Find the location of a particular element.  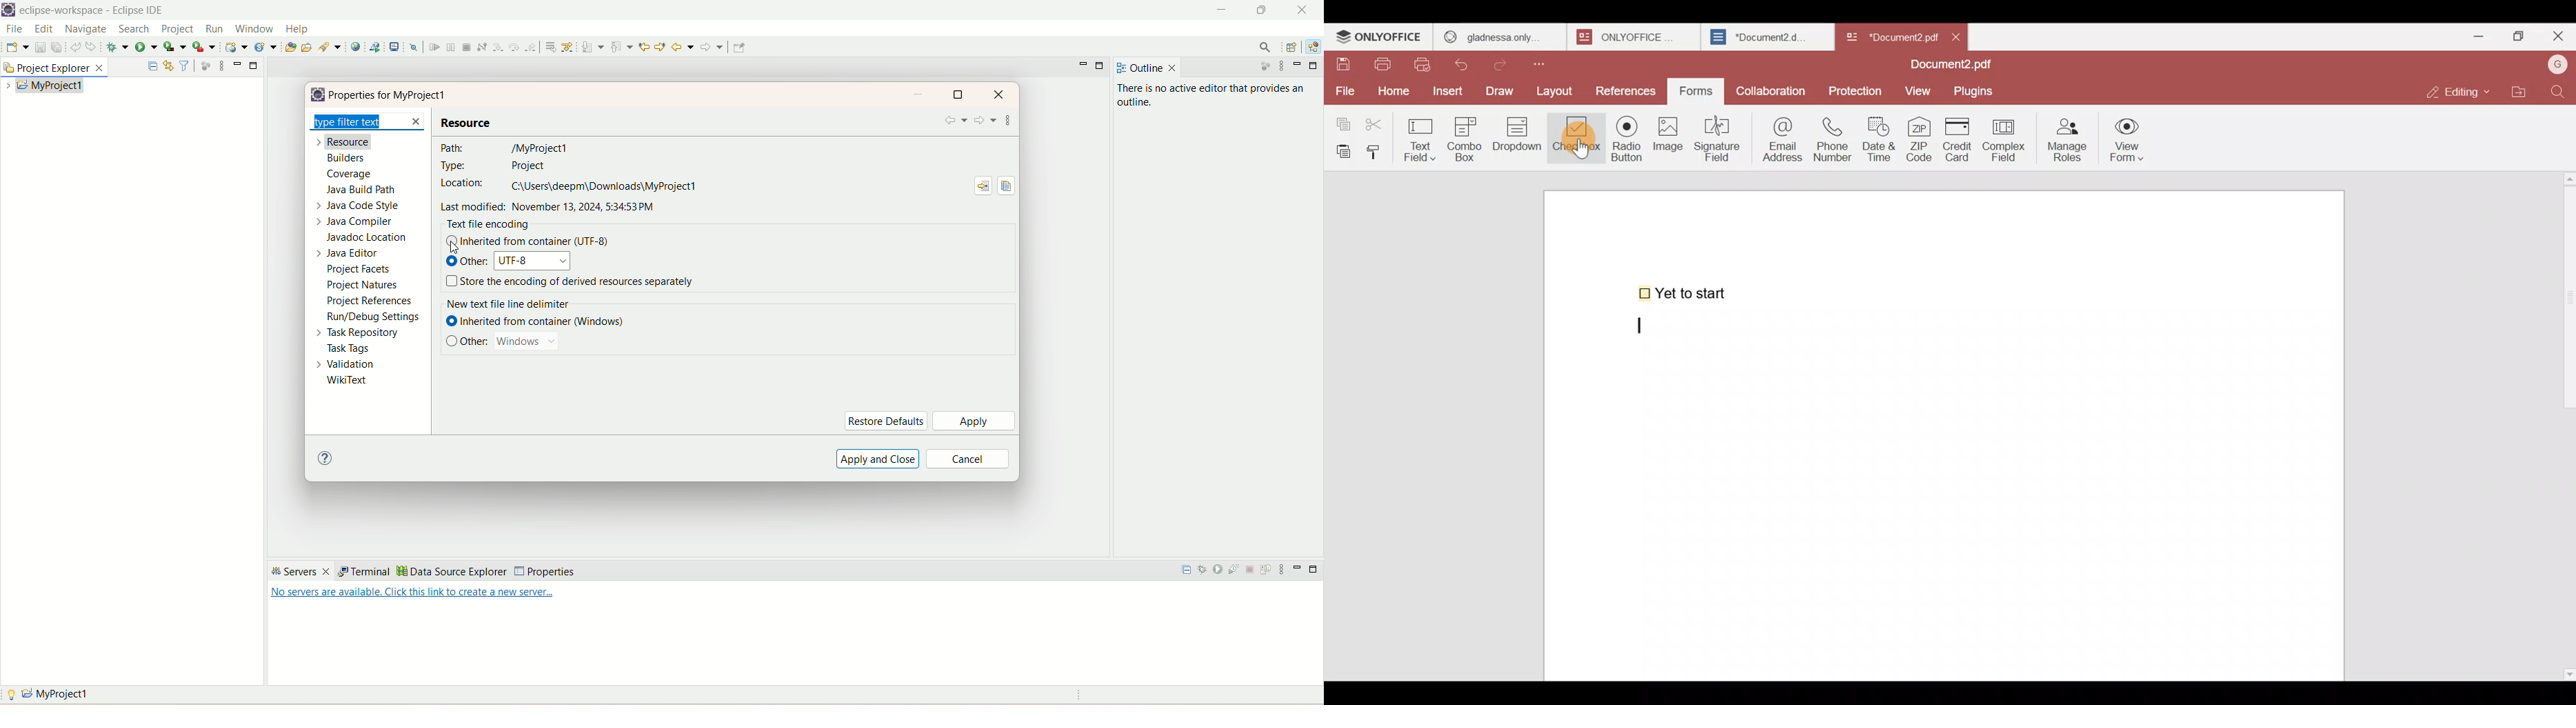

create a new java servlet is located at coordinates (265, 47).